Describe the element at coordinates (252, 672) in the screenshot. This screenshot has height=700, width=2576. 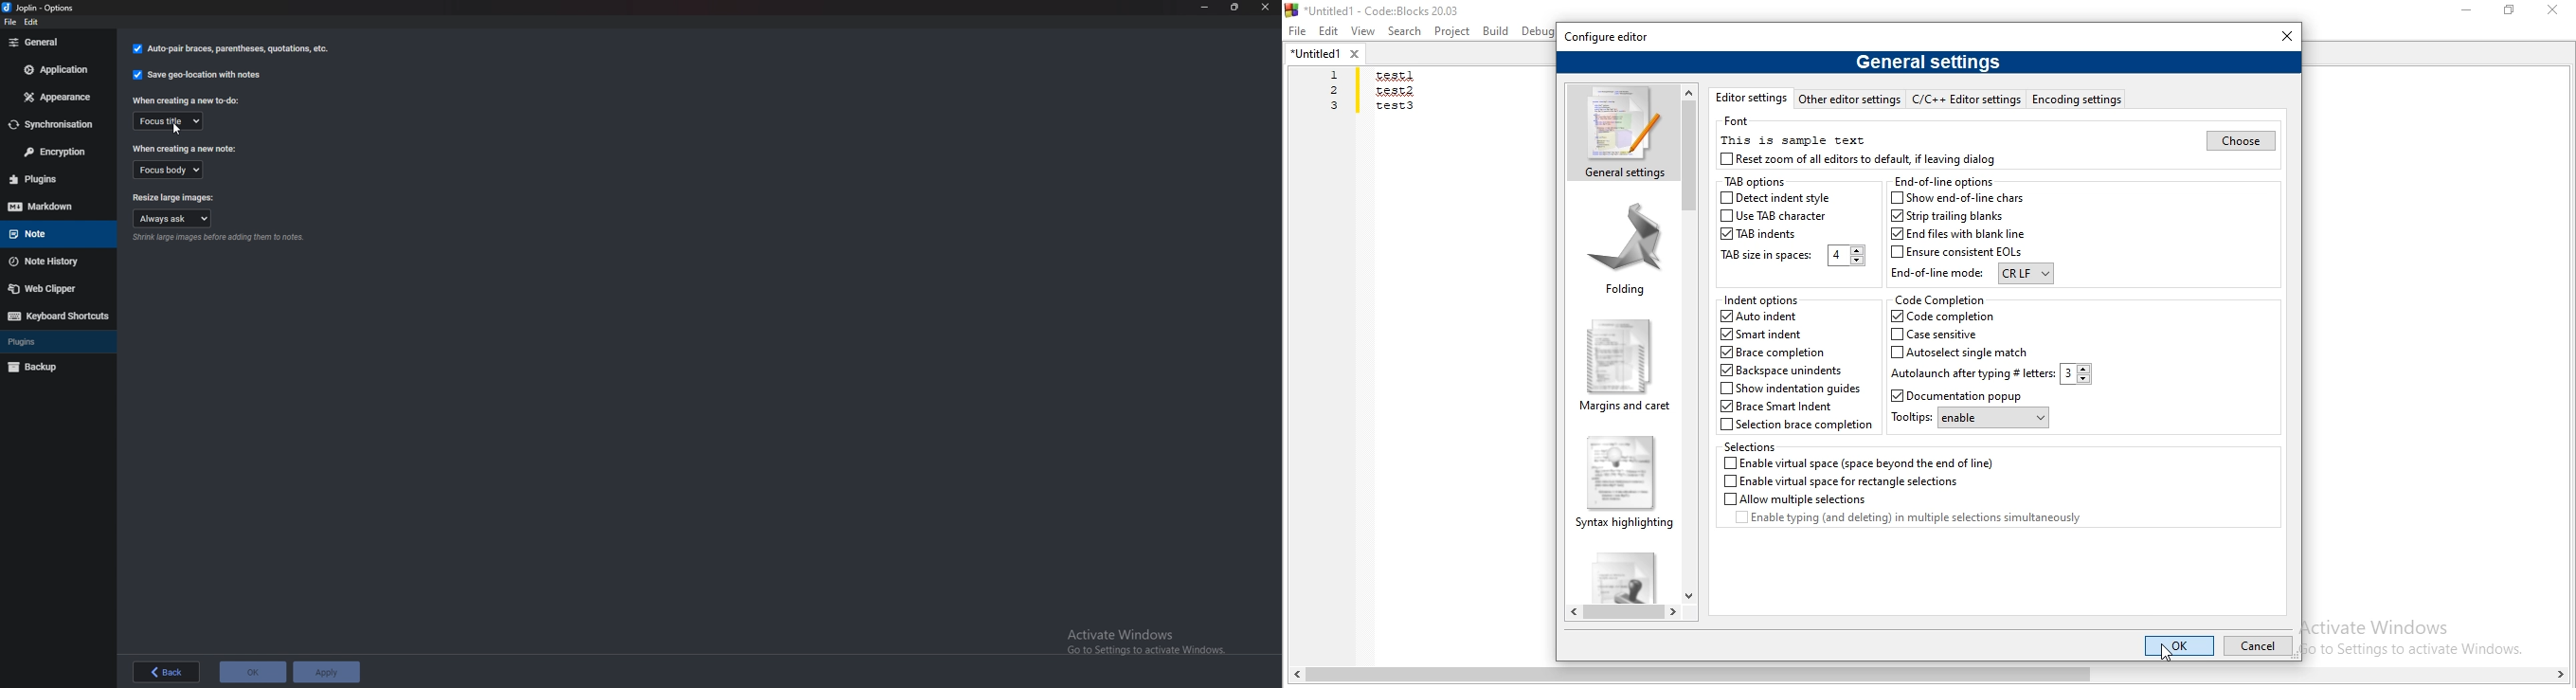
I see `ok` at that location.